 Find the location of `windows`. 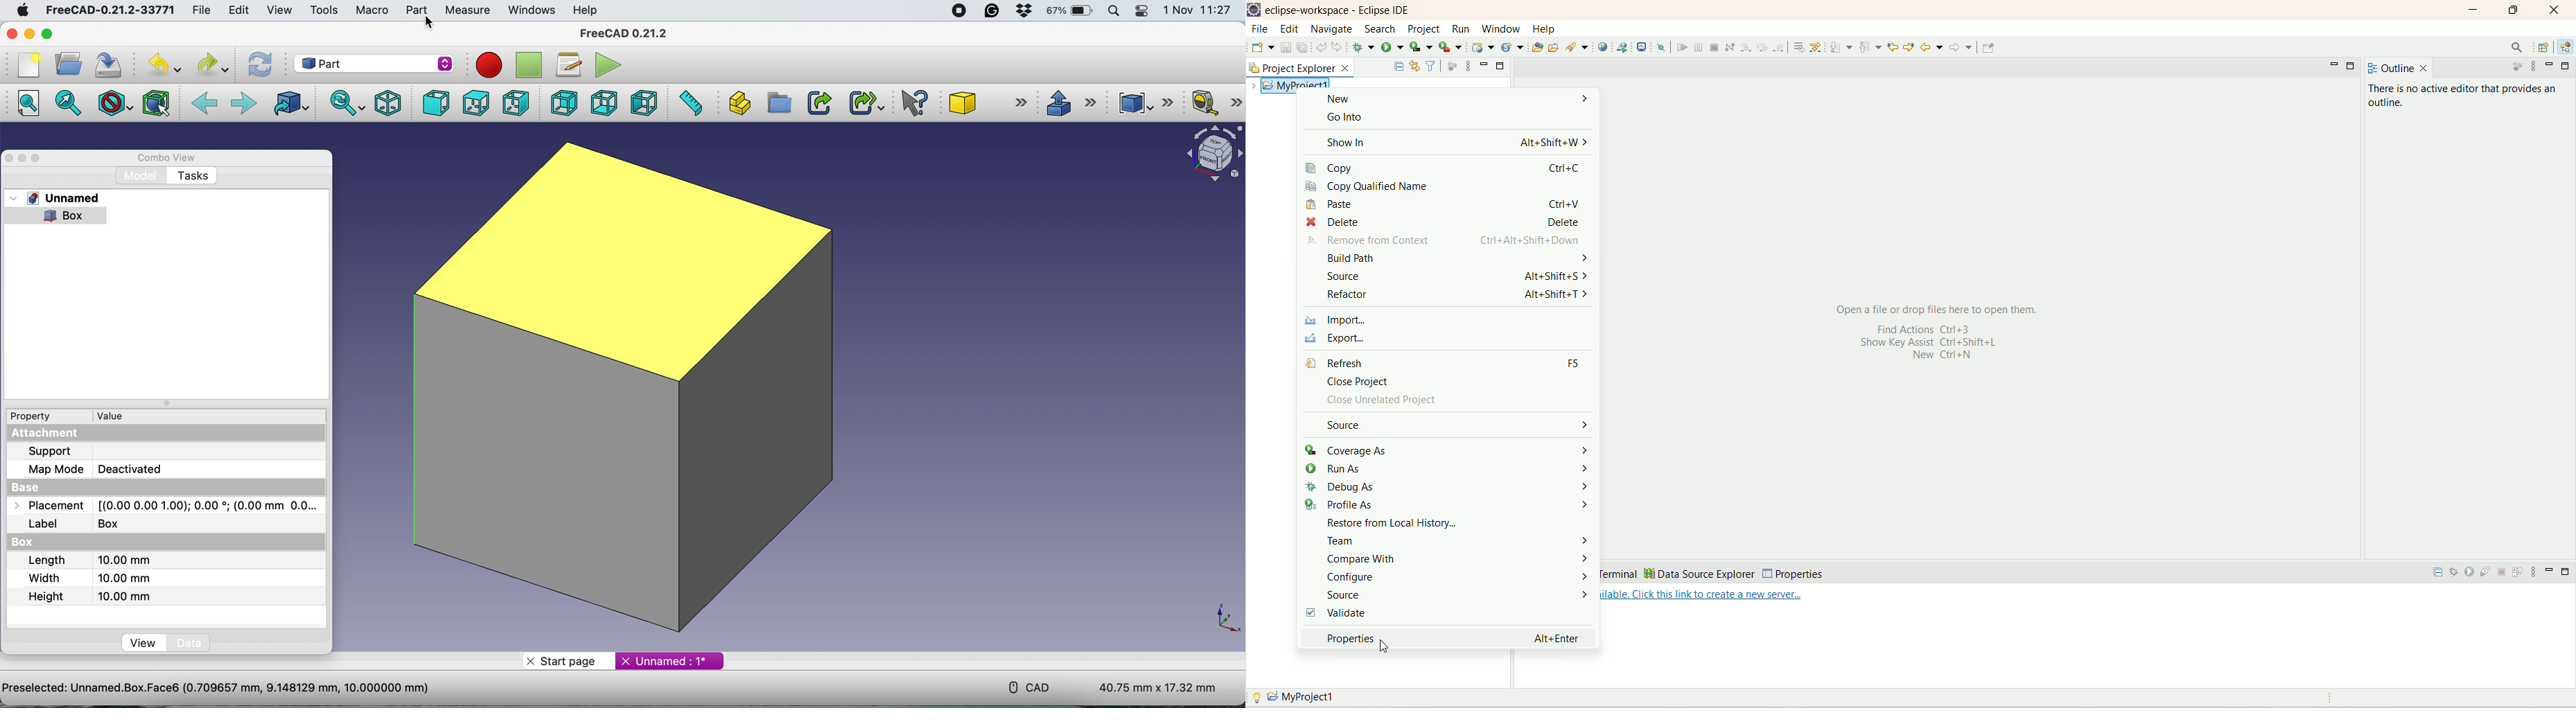

windows is located at coordinates (533, 10).